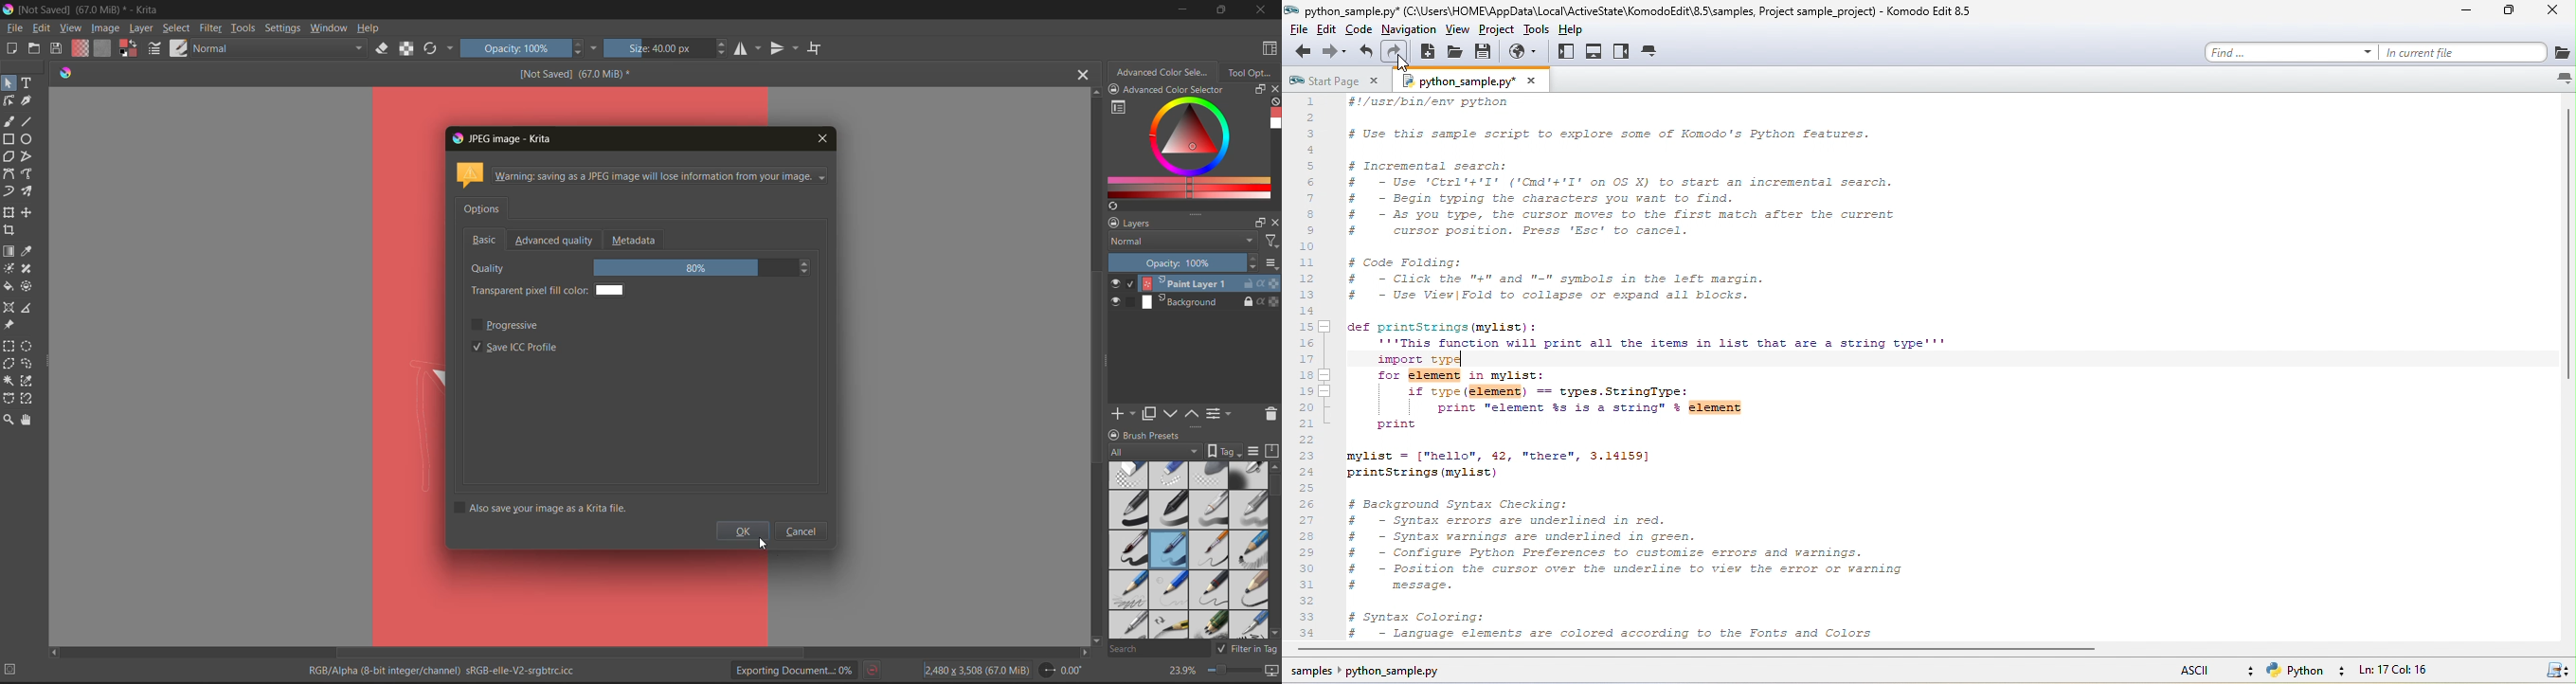 The width and height of the screenshot is (2576, 700). What do you see at coordinates (1195, 284) in the screenshot?
I see `layer` at bounding box center [1195, 284].